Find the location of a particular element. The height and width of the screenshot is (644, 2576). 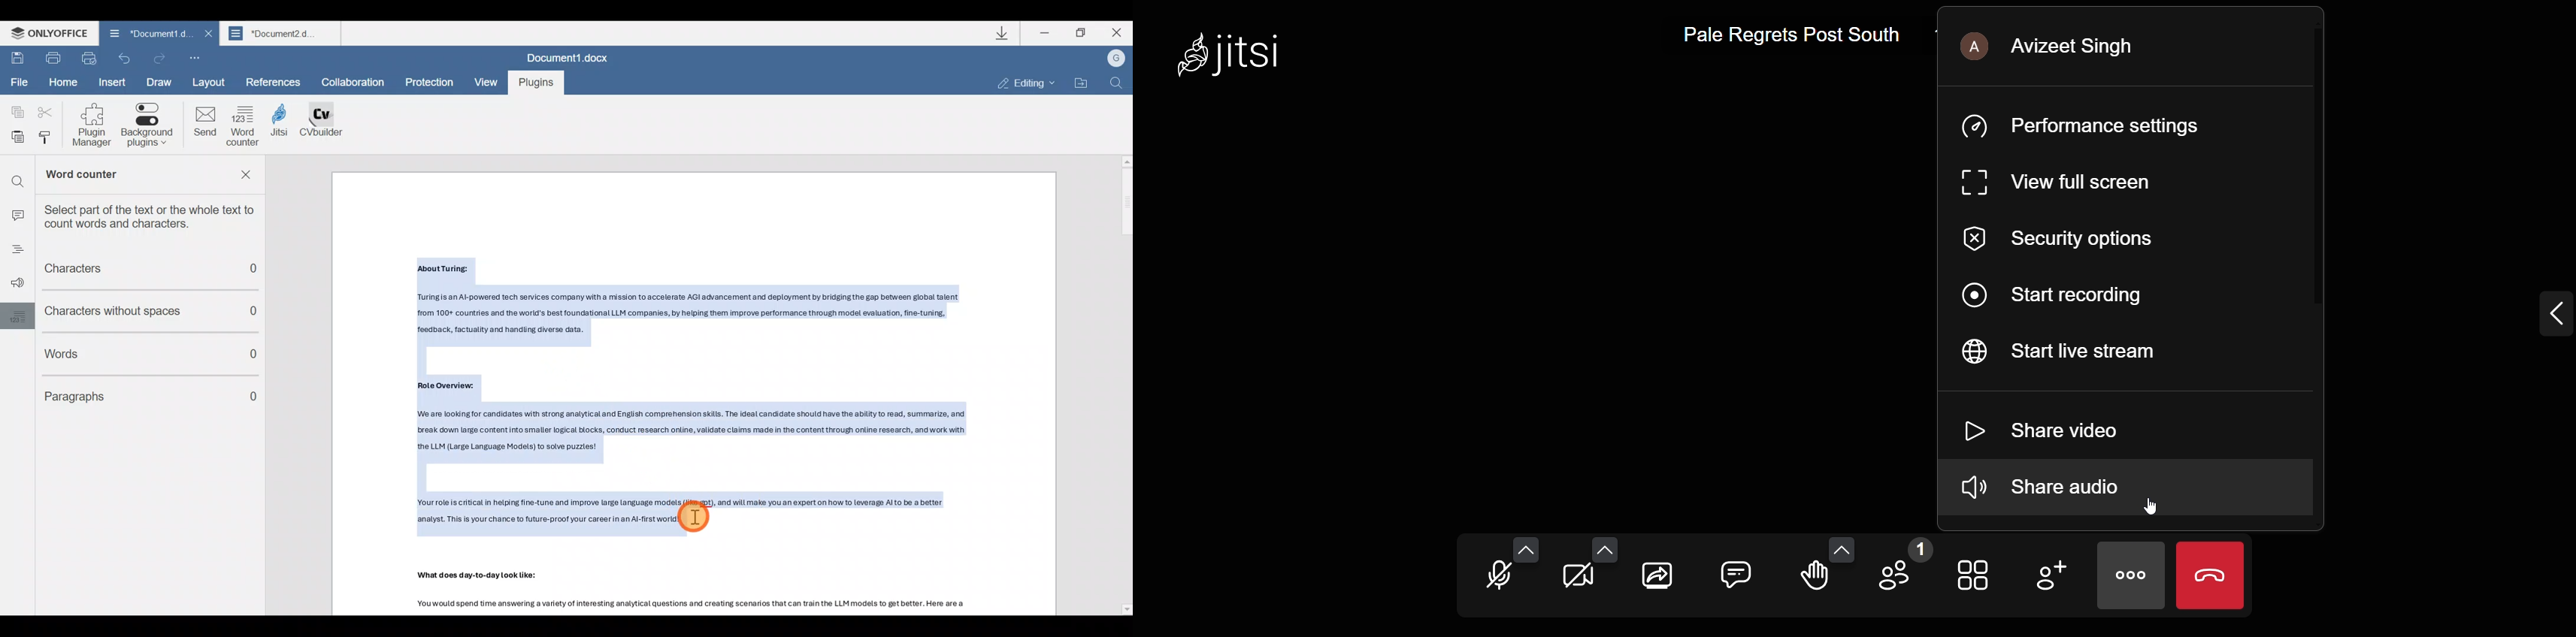

Copy style is located at coordinates (50, 140).